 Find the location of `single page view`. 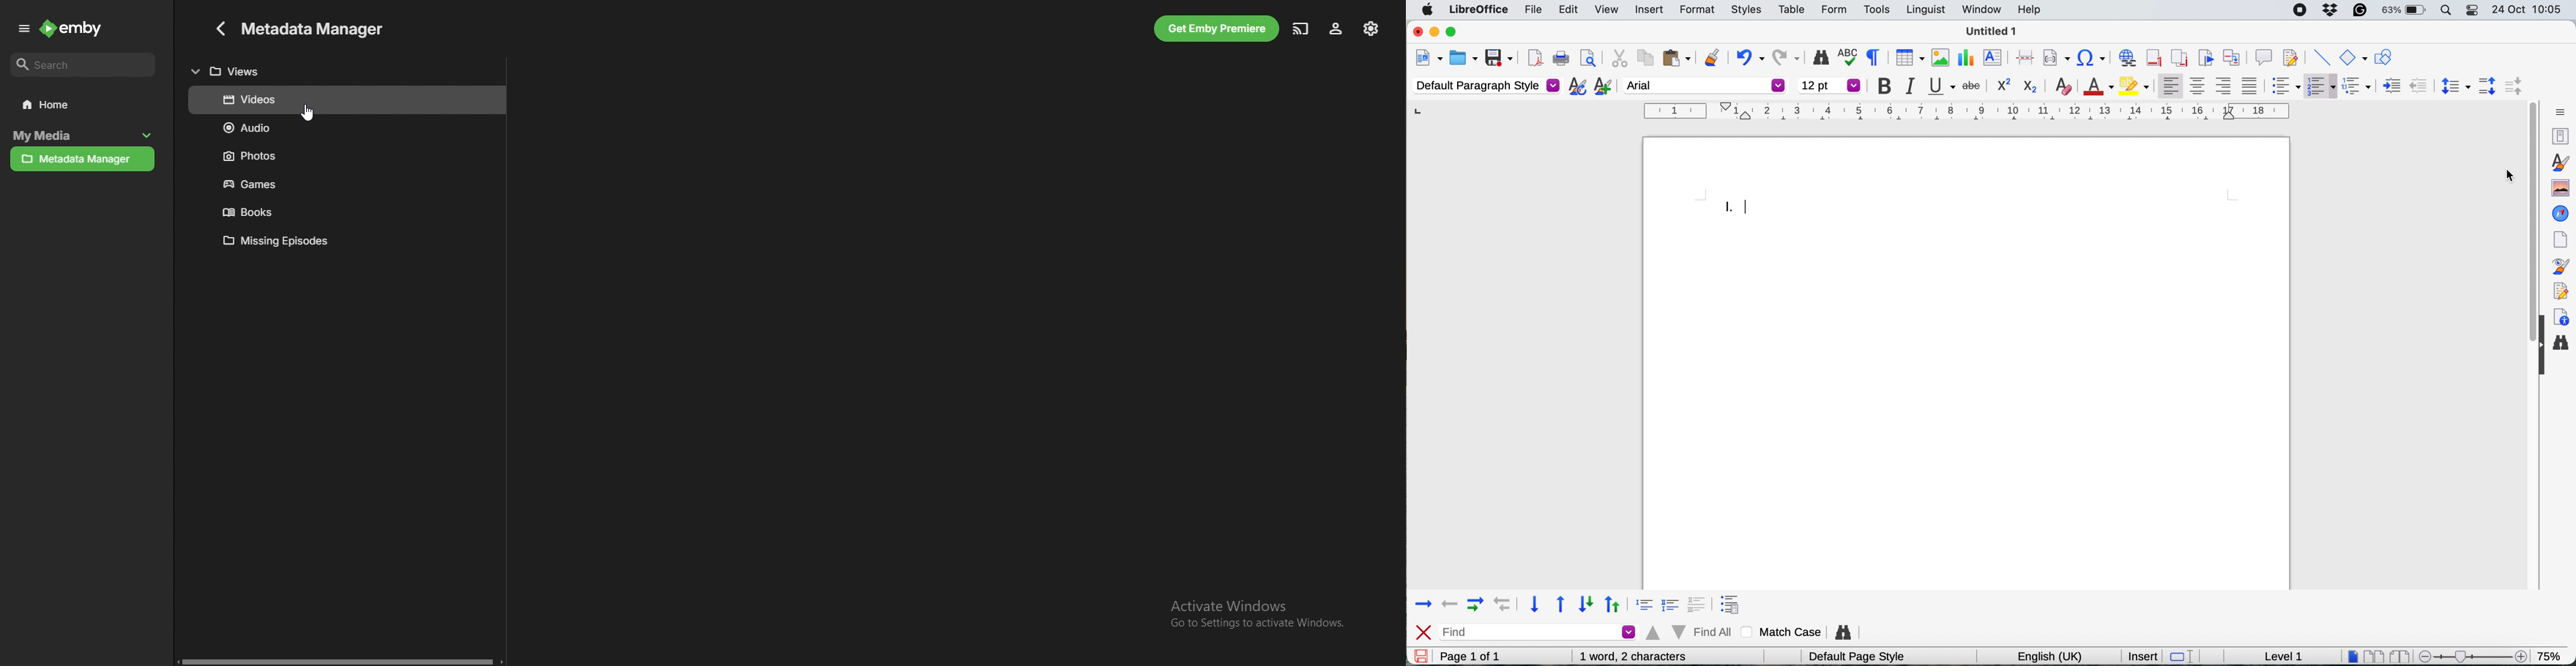

single page view is located at coordinates (2353, 655).